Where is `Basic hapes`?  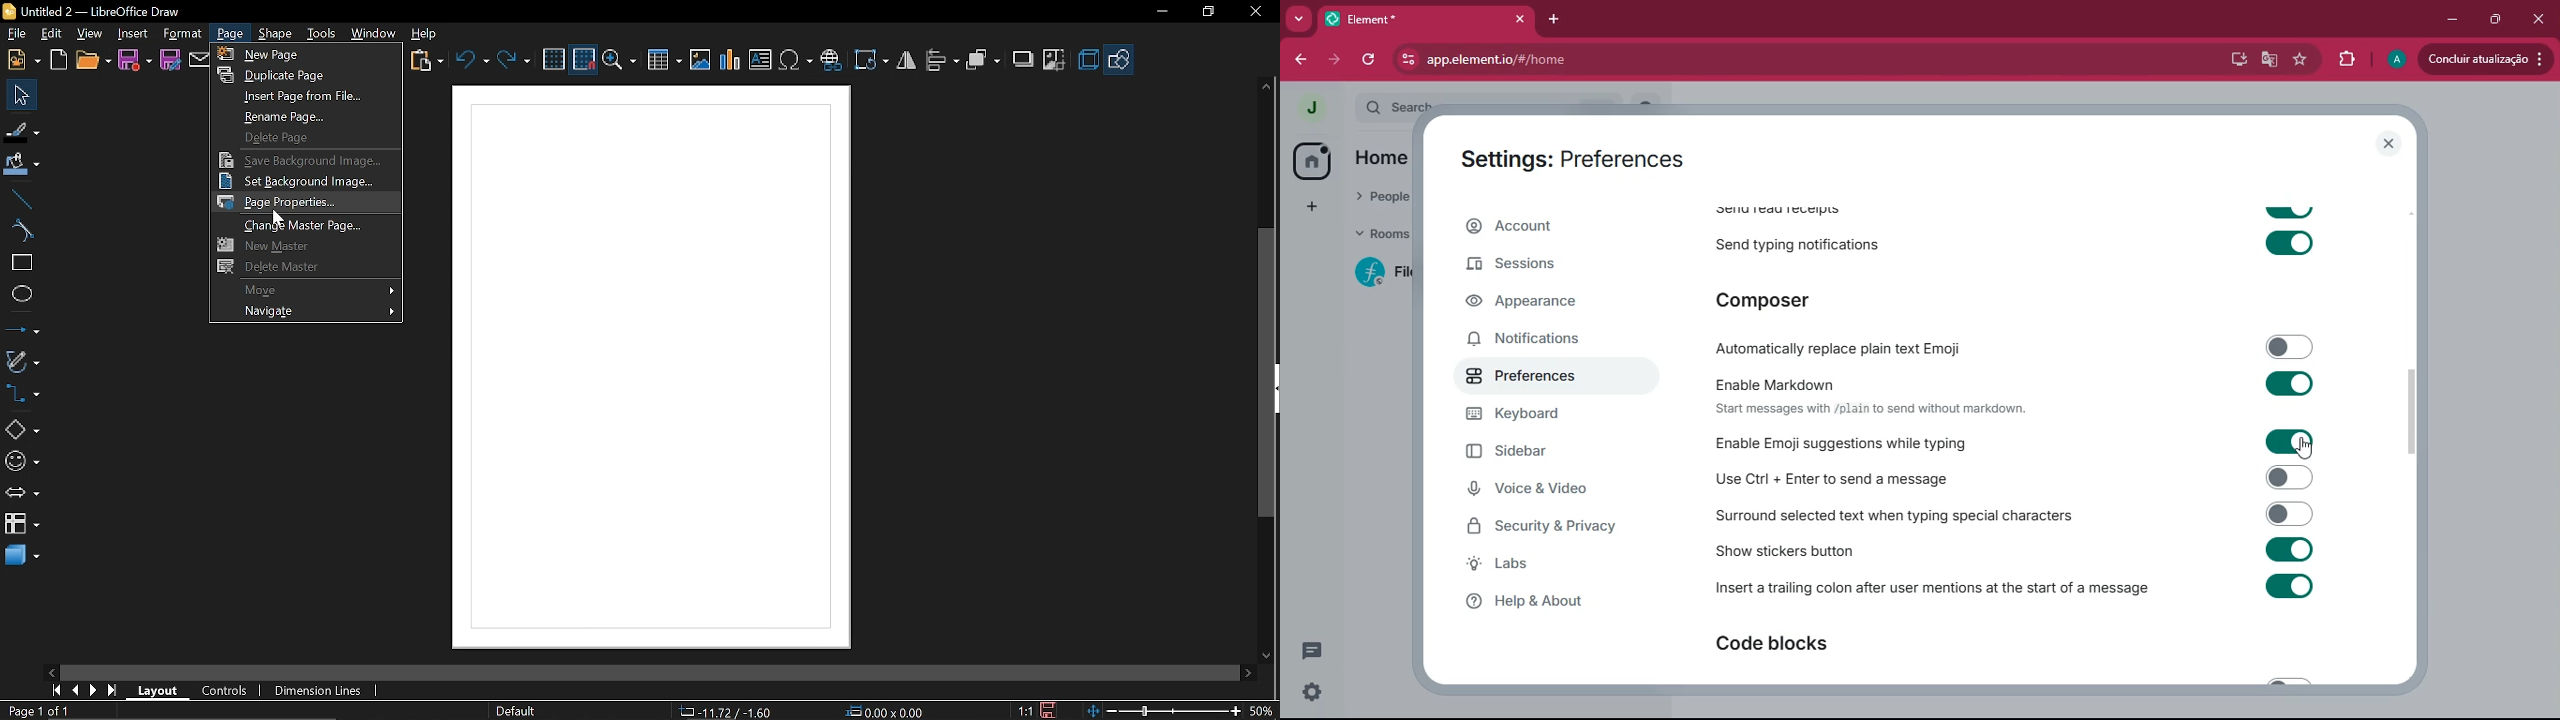
Basic hapes is located at coordinates (1120, 59).